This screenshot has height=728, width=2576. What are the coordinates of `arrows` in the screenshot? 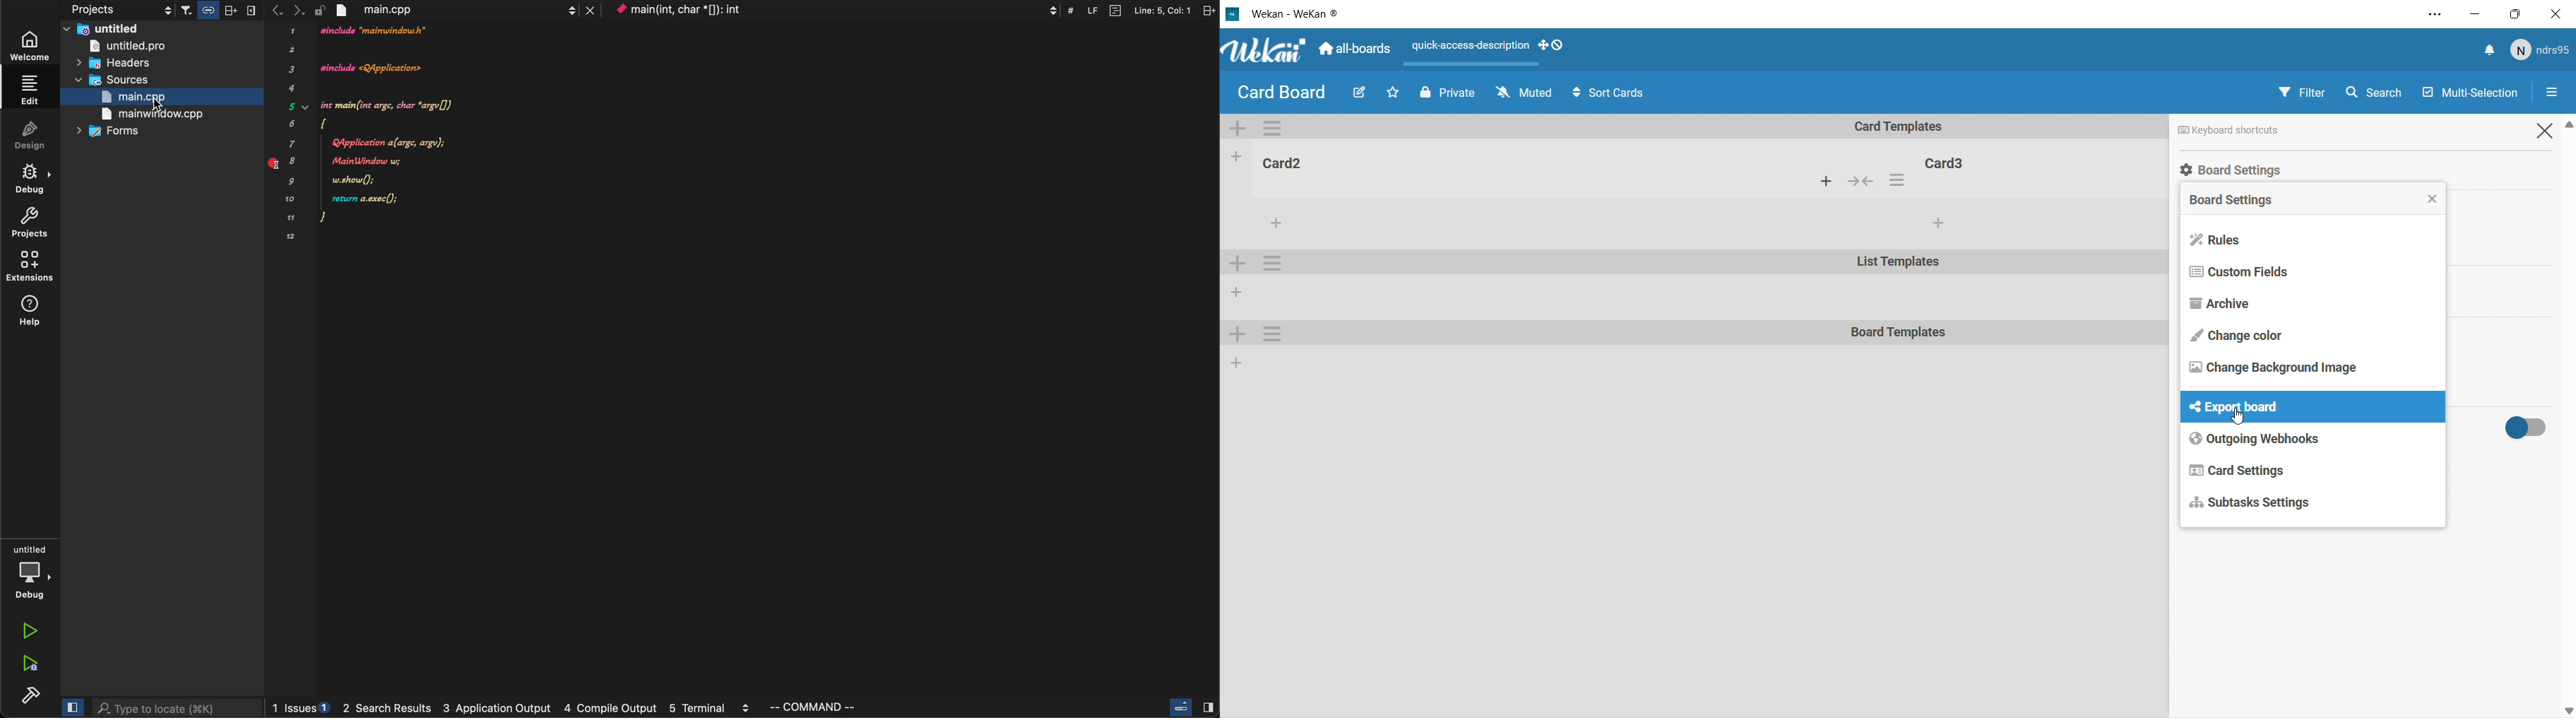 It's located at (284, 10).